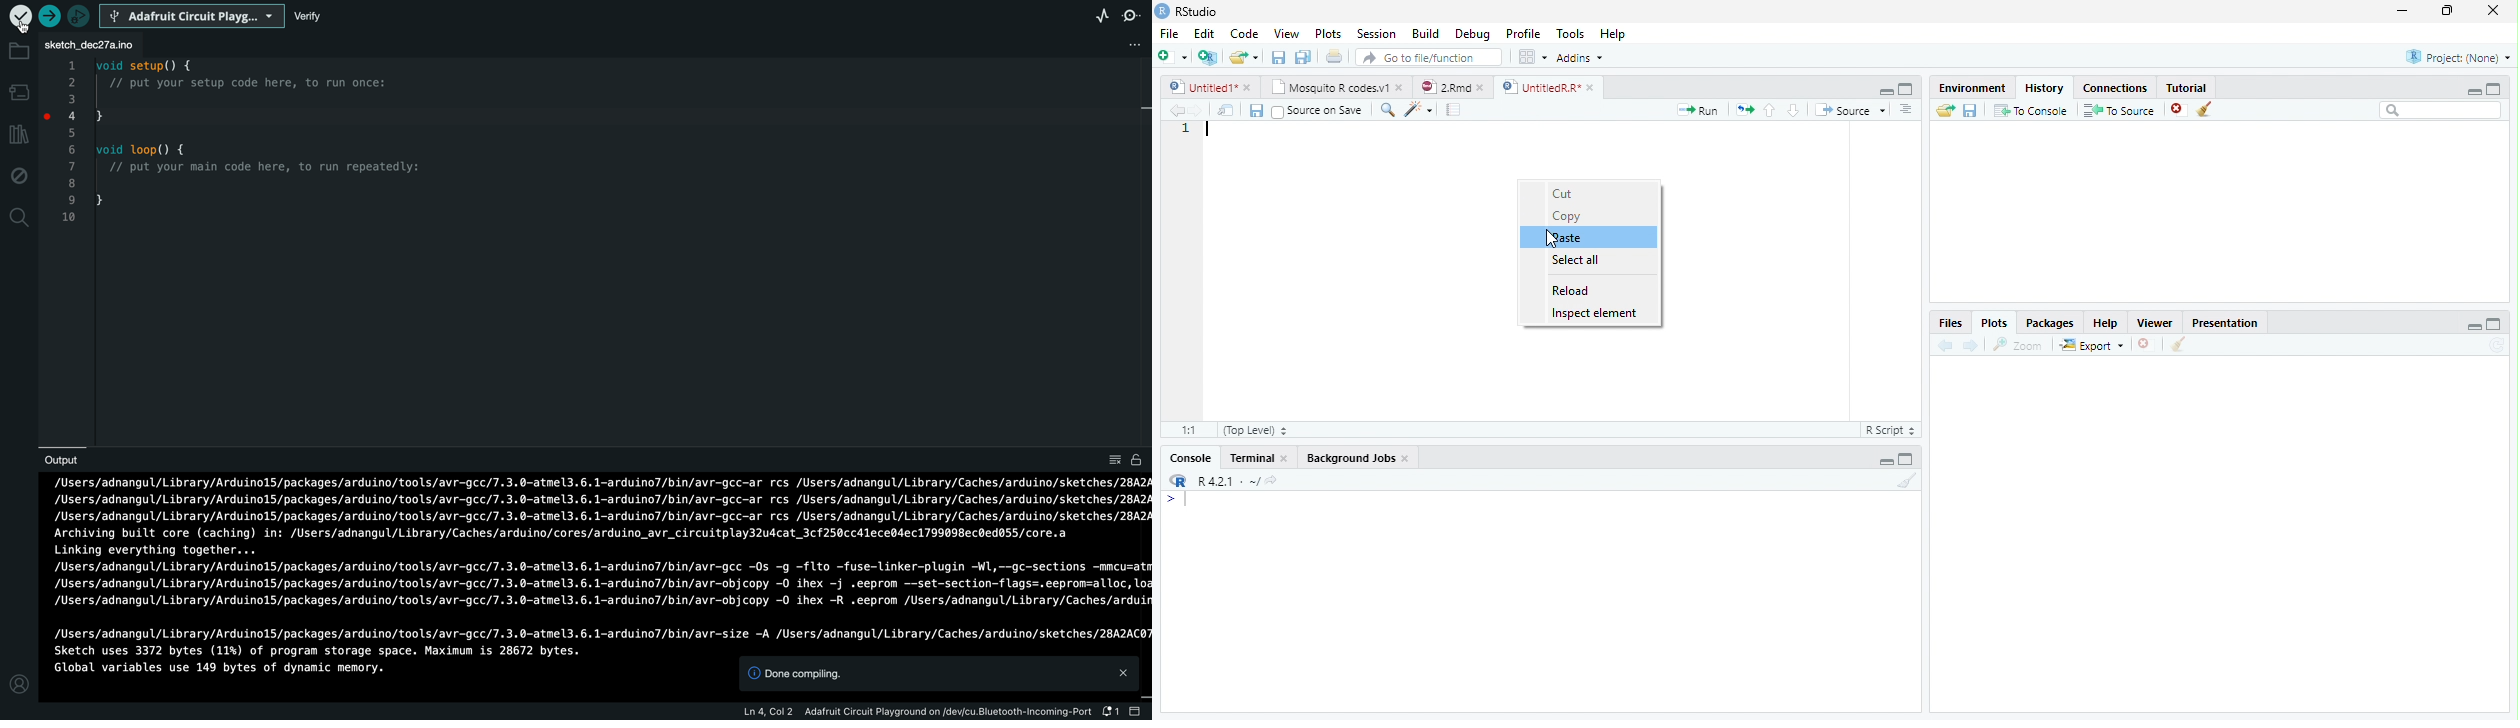 This screenshot has height=728, width=2520. Describe the element at coordinates (1612, 35) in the screenshot. I see `Help` at that location.